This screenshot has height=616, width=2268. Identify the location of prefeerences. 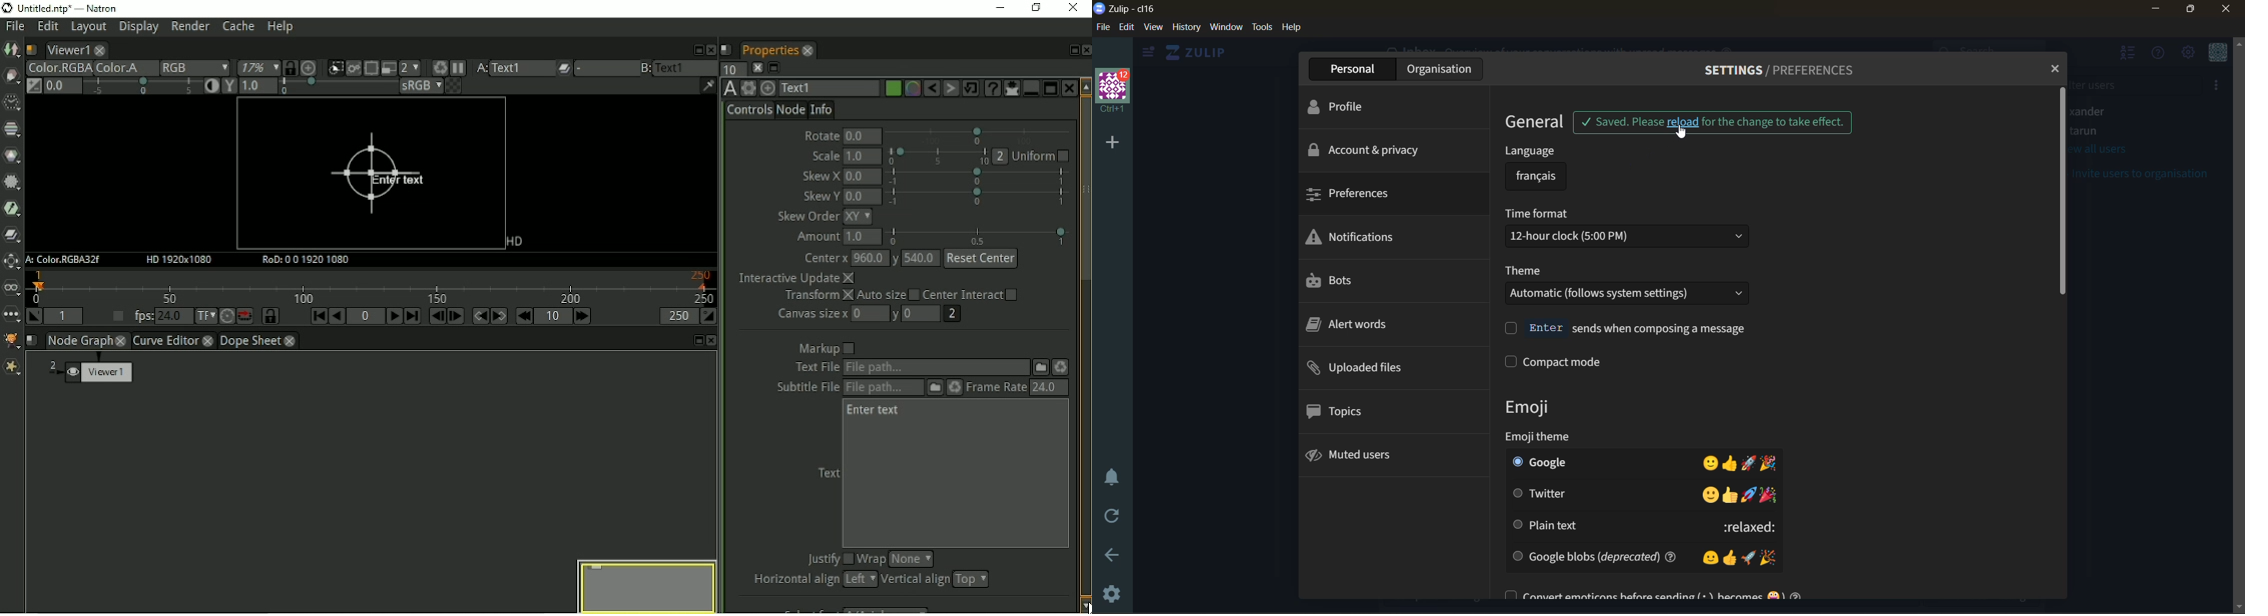
(1362, 197).